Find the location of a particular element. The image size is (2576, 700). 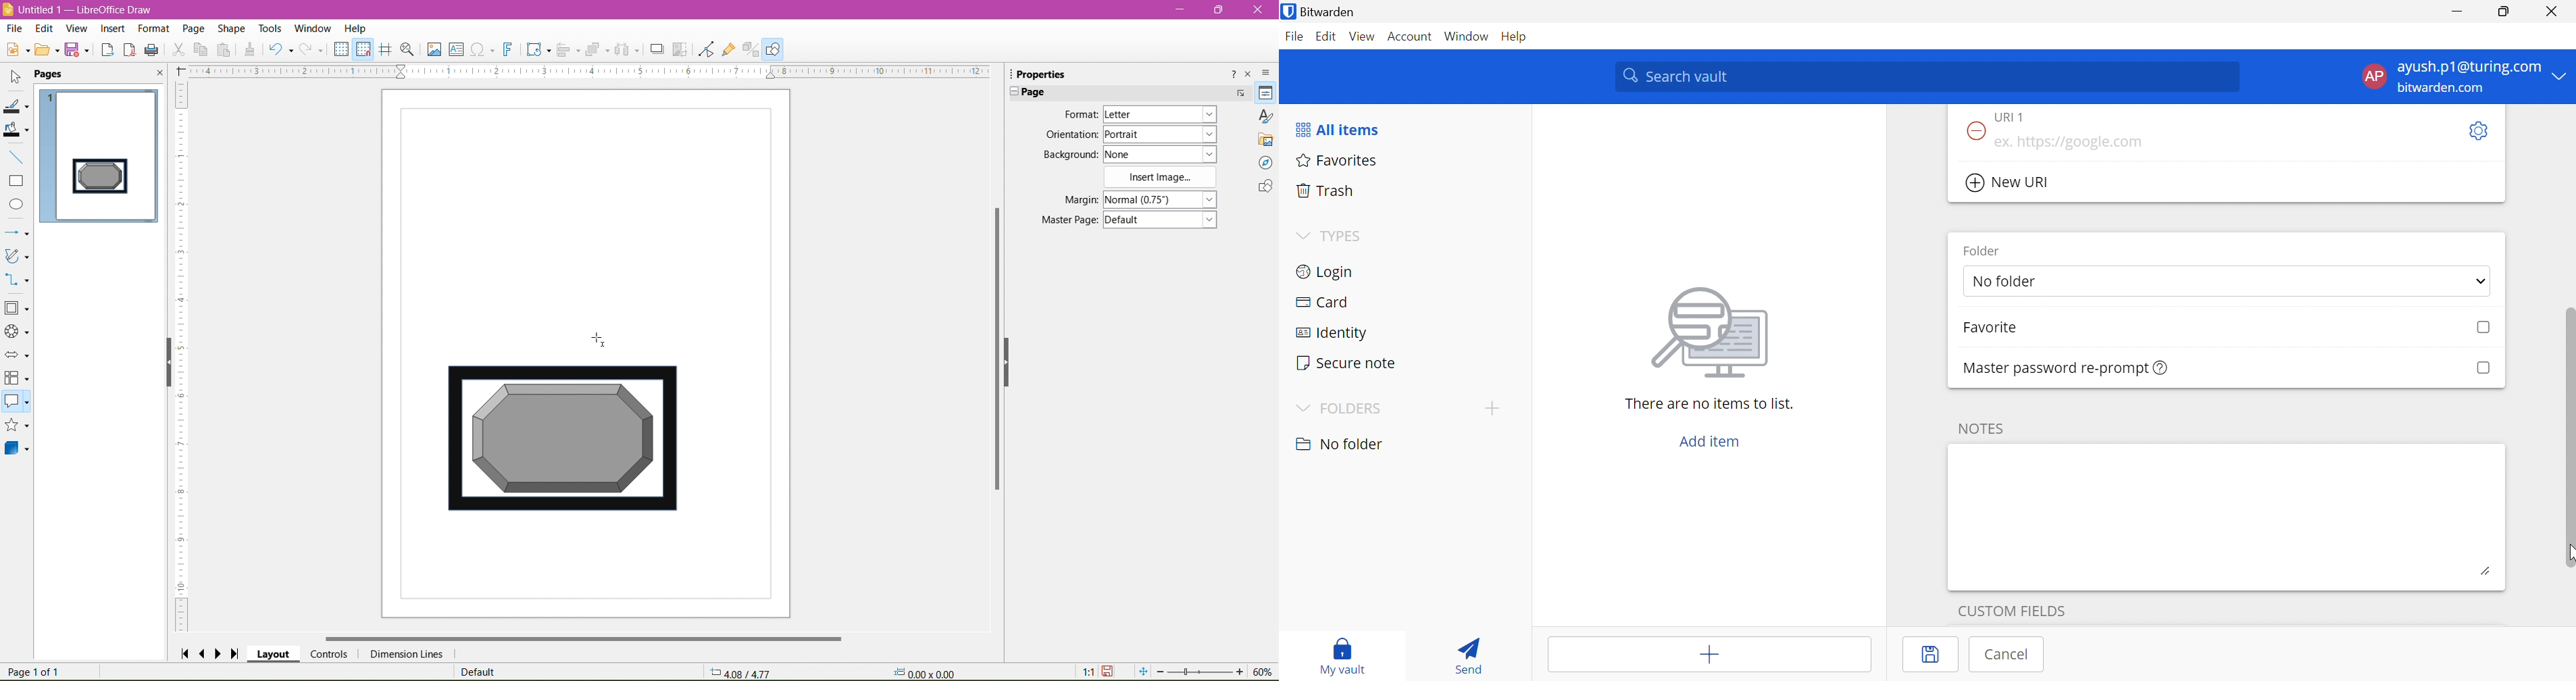

image is located at coordinates (1714, 328).